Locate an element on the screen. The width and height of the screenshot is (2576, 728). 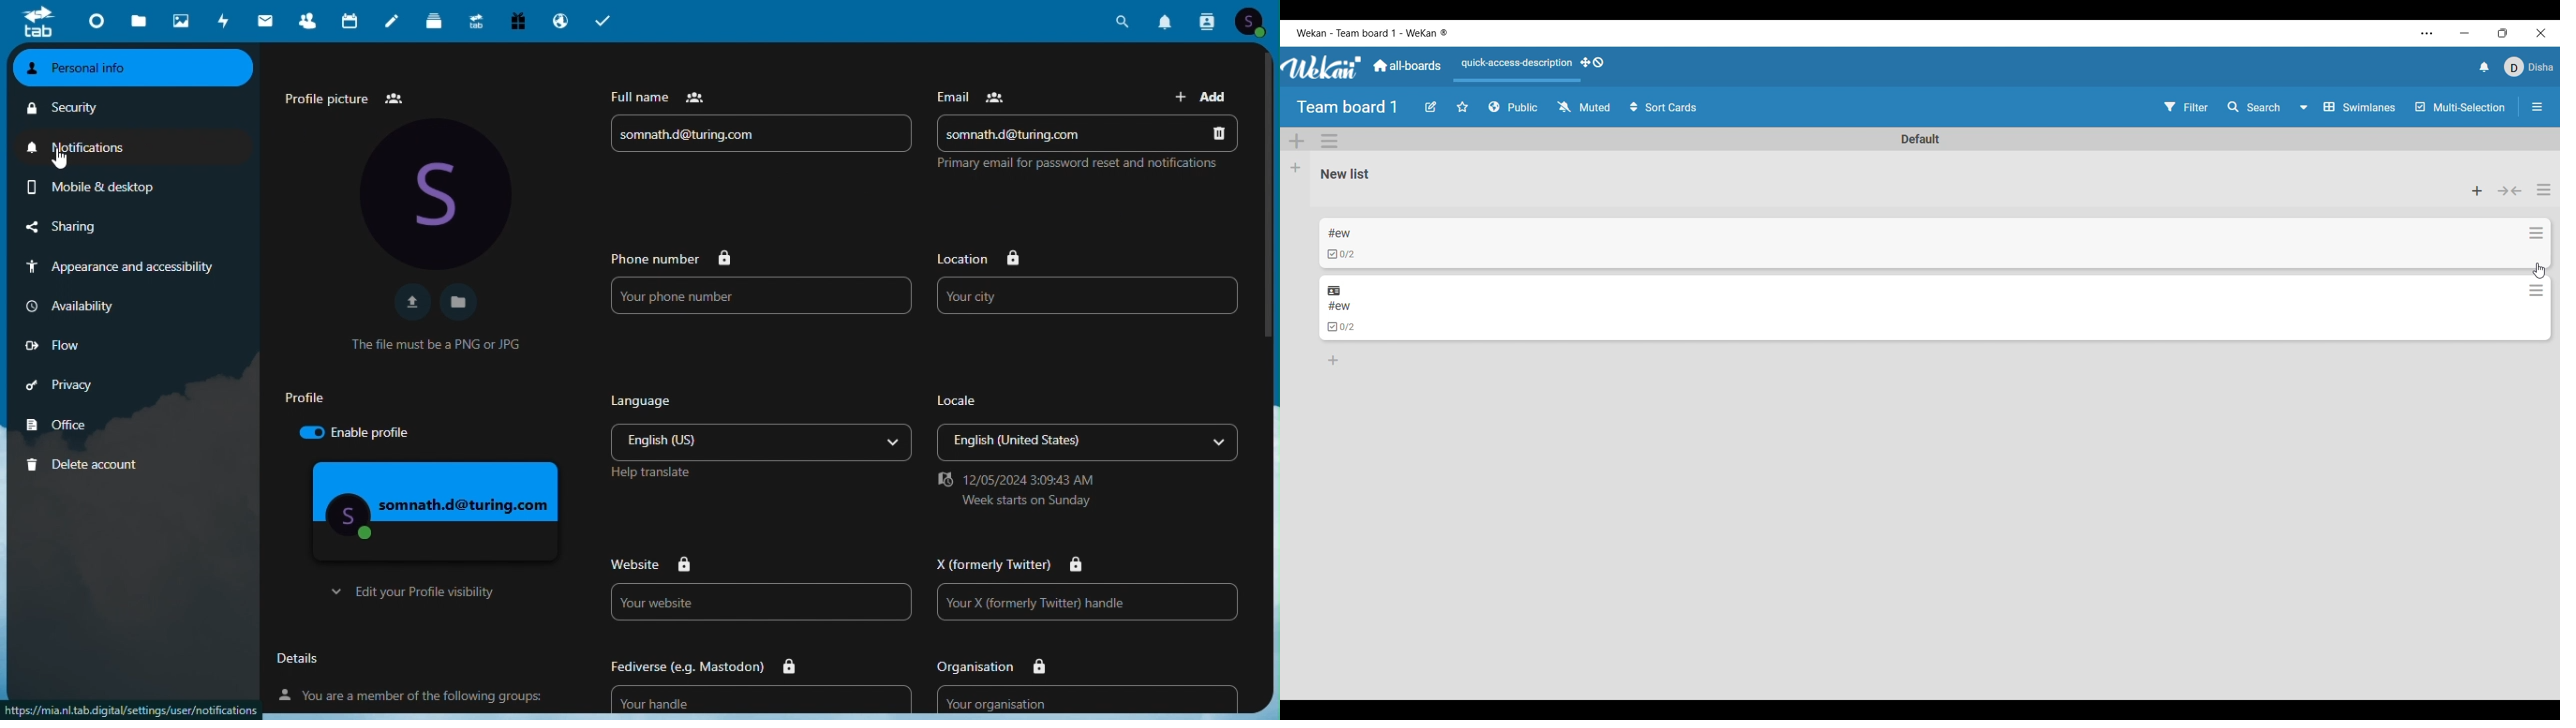
Add list is located at coordinates (1296, 168).